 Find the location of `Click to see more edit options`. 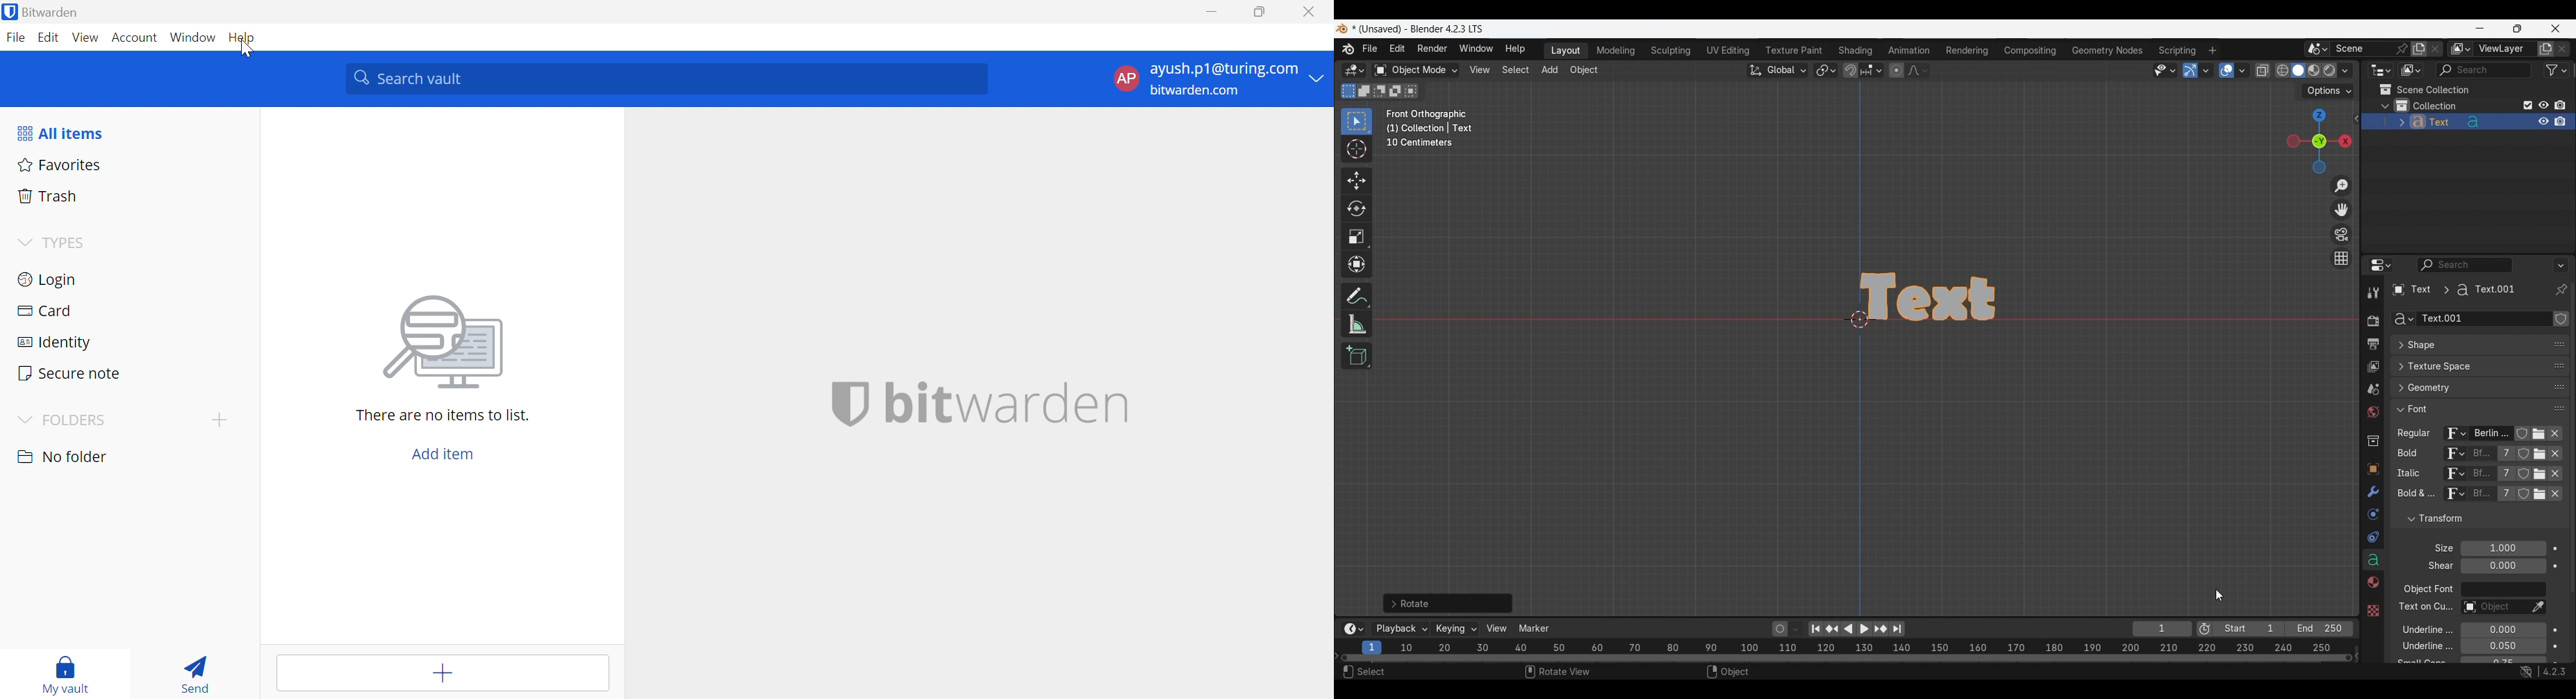

Click to see more edit options is located at coordinates (2356, 118).